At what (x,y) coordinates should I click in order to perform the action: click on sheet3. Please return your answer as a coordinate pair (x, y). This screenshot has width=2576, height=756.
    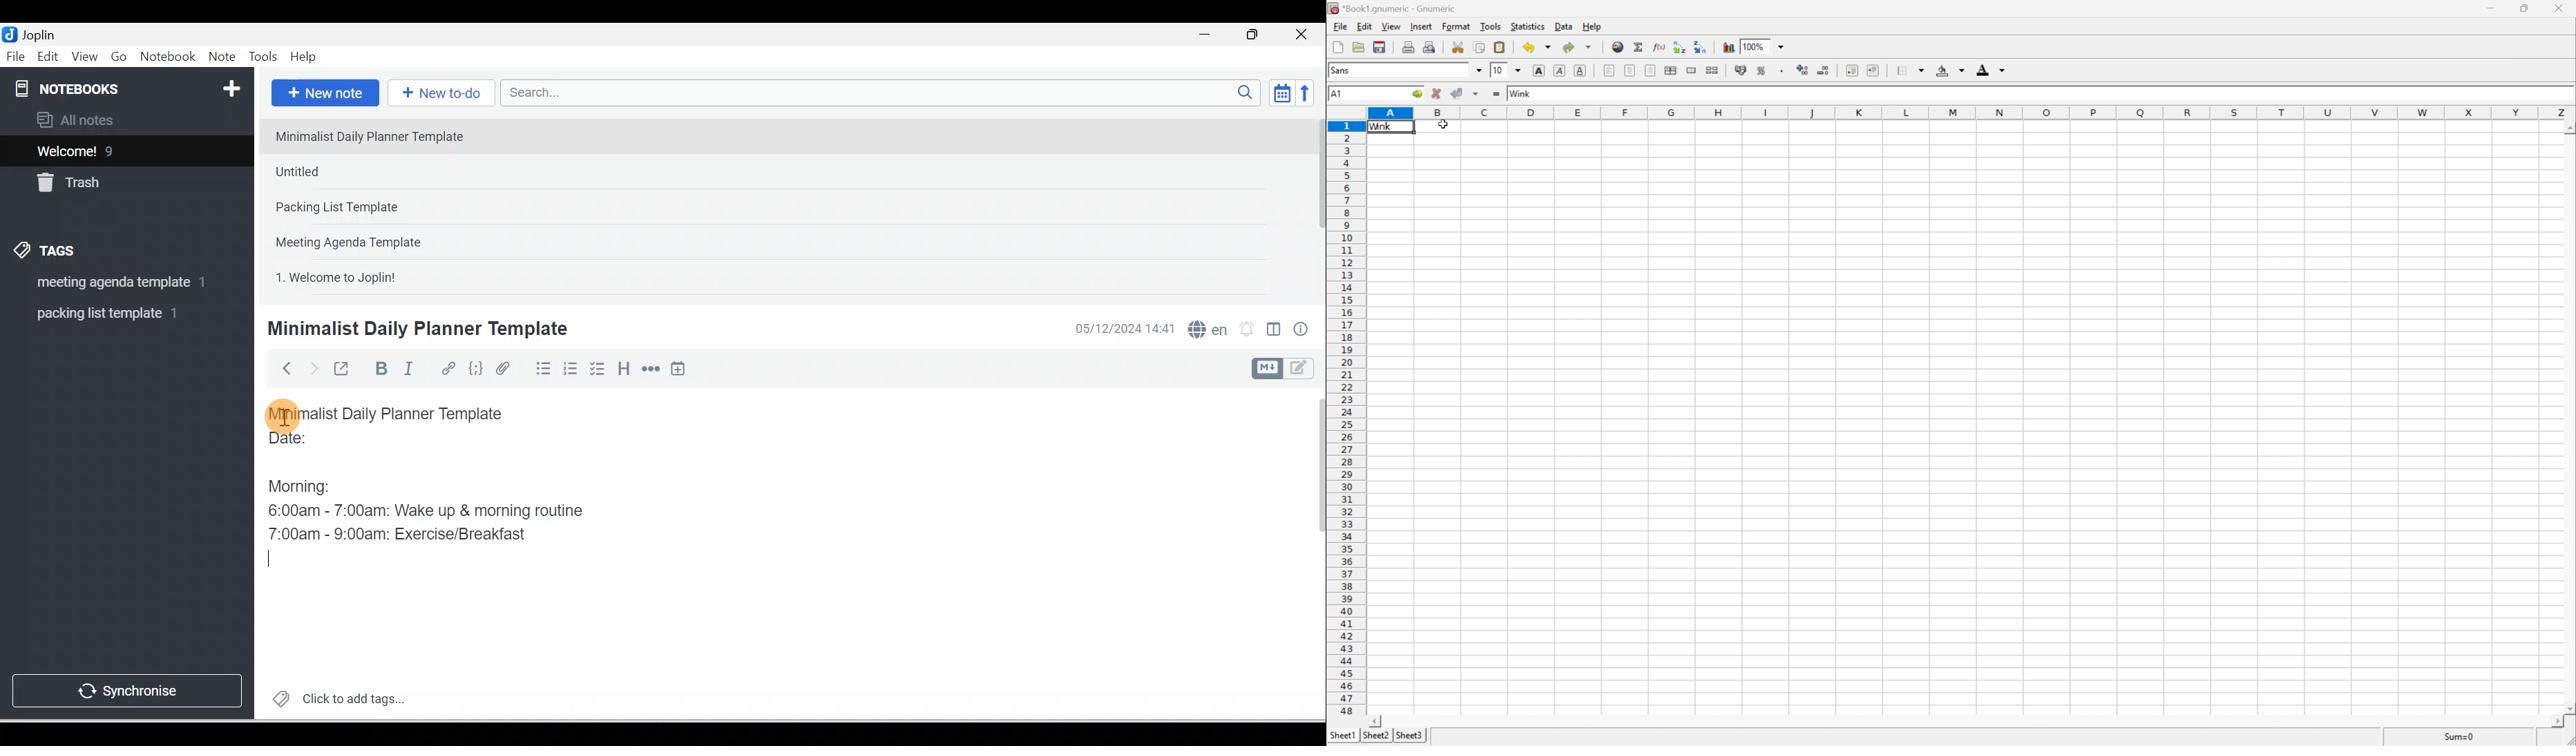
    Looking at the image, I should click on (1409, 735).